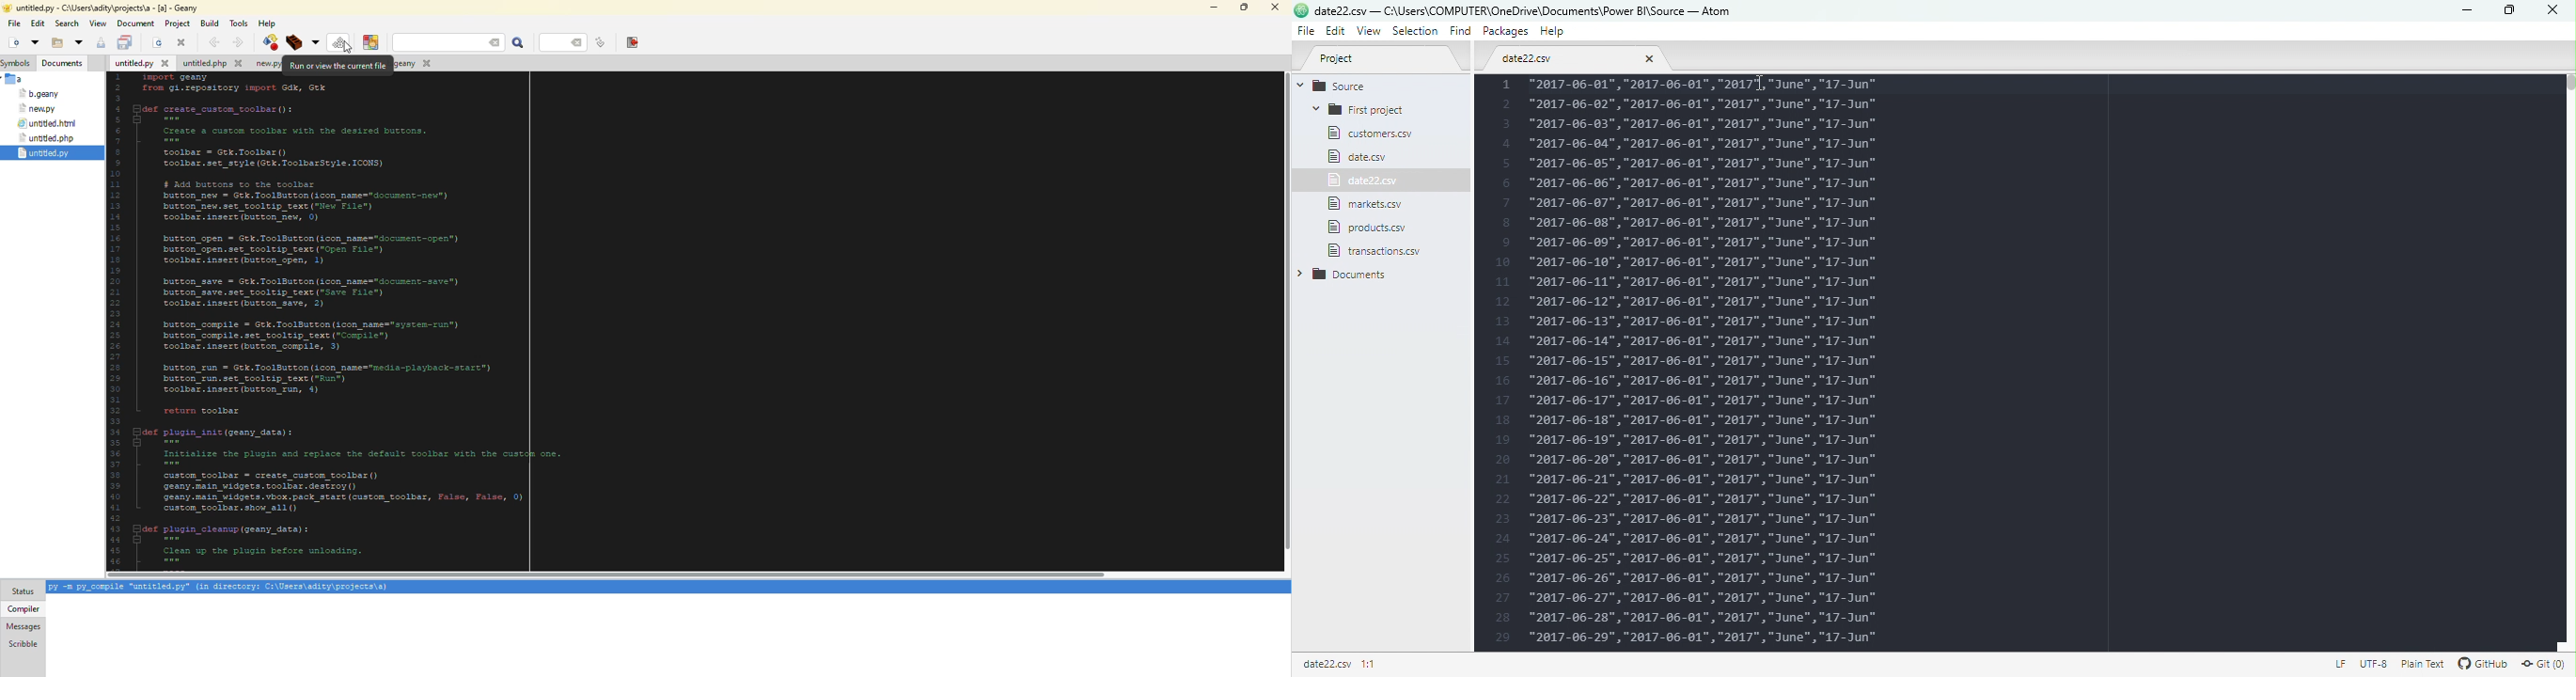 Image resolution: width=2576 pixels, height=700 pixels. What do you see at coordinates (517, 43) in the screenshot?
I see `search` at bounding box center [517, 43].